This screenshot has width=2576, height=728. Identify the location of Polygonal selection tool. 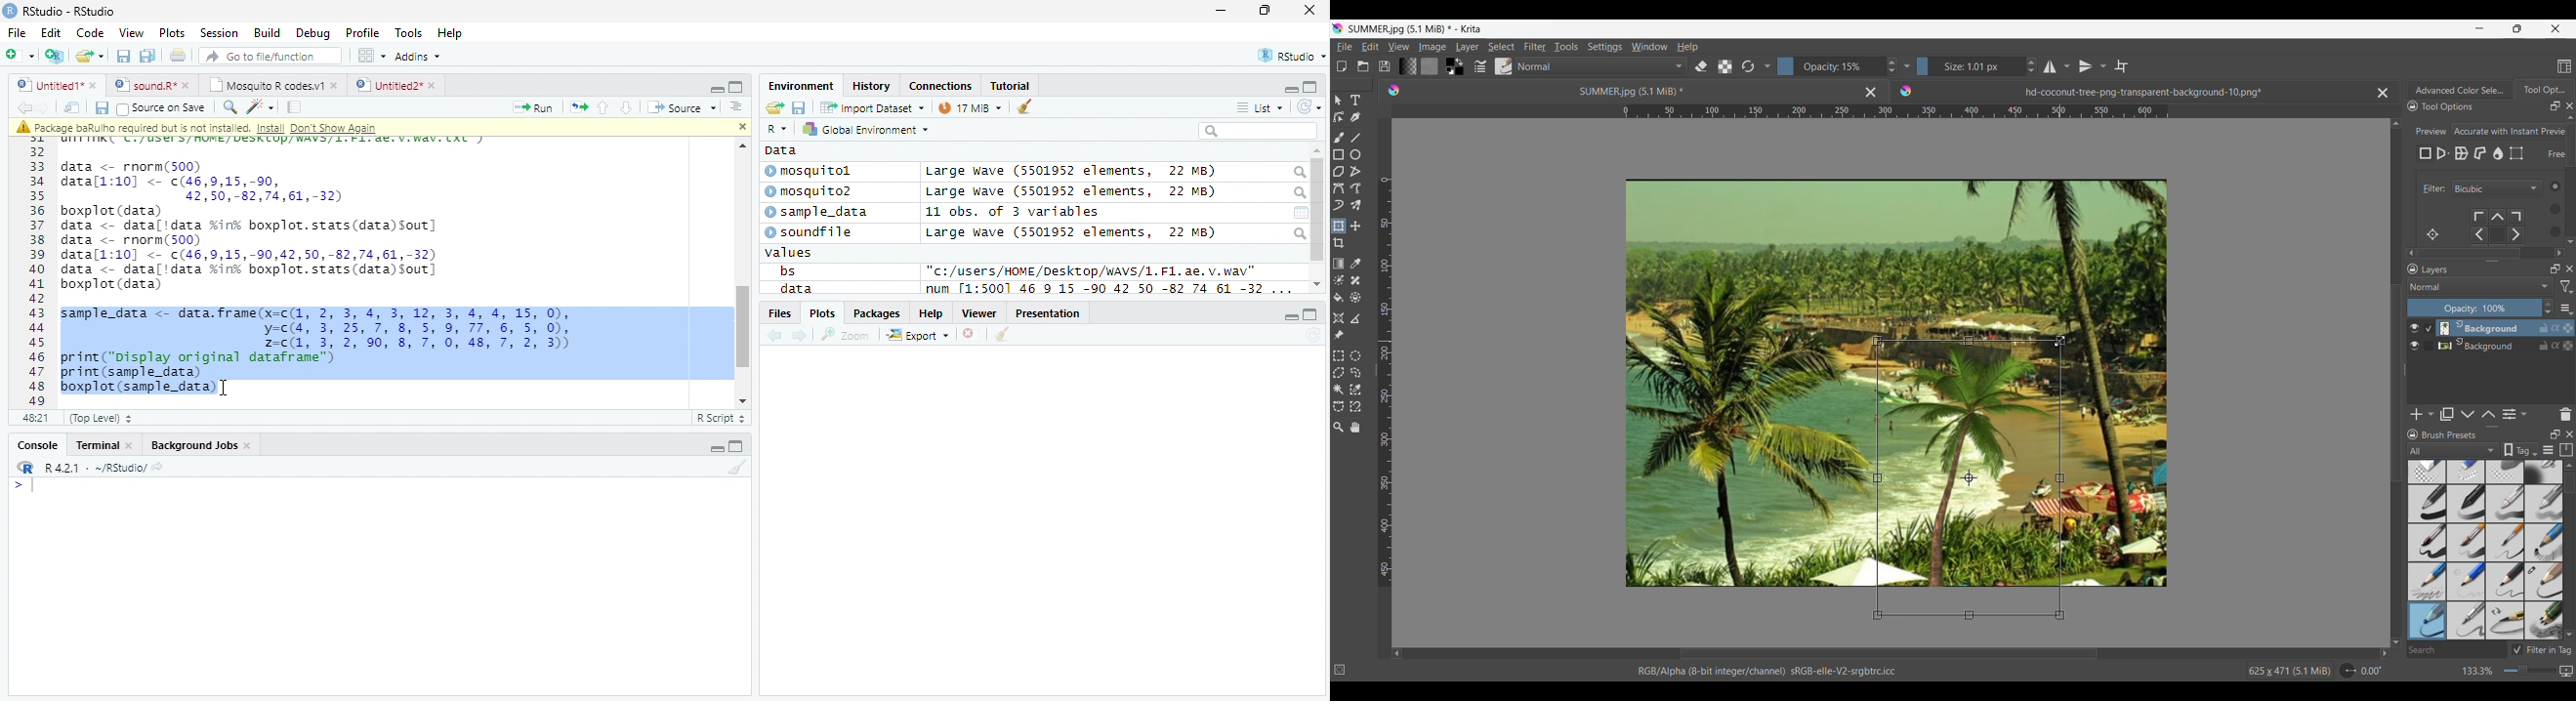
(1338, 373).